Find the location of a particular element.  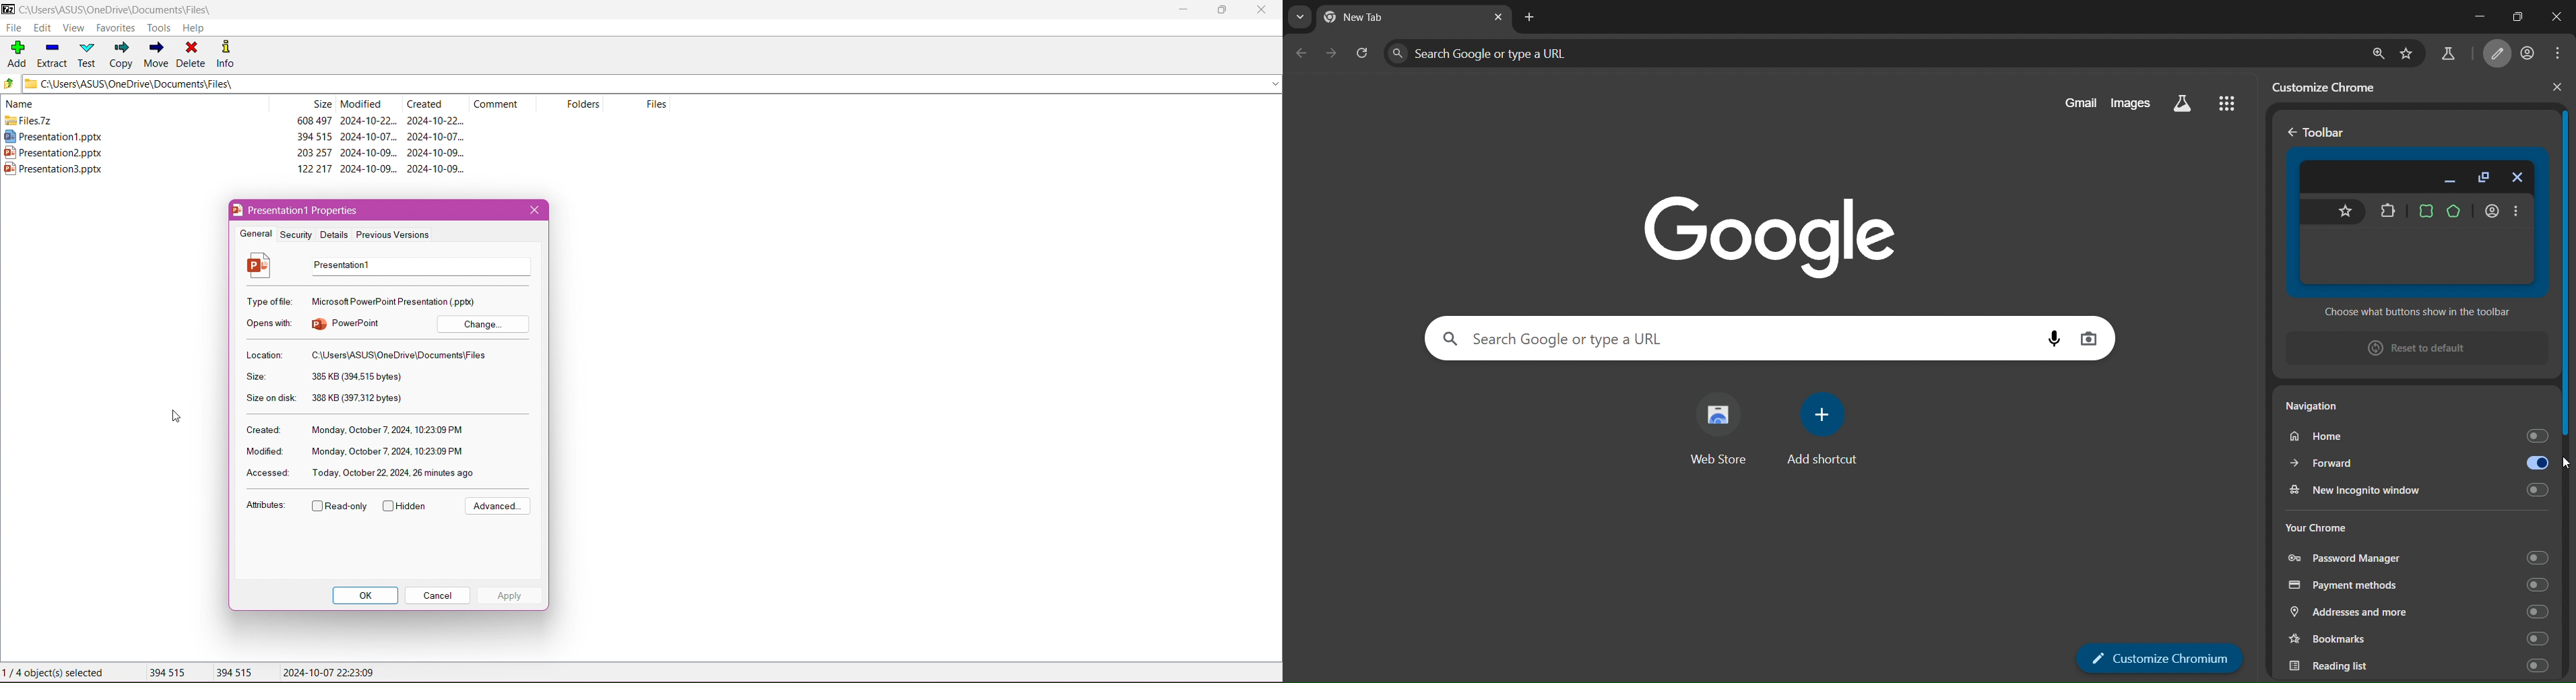

presentation1.pptx is located at coordinates (52, 136).